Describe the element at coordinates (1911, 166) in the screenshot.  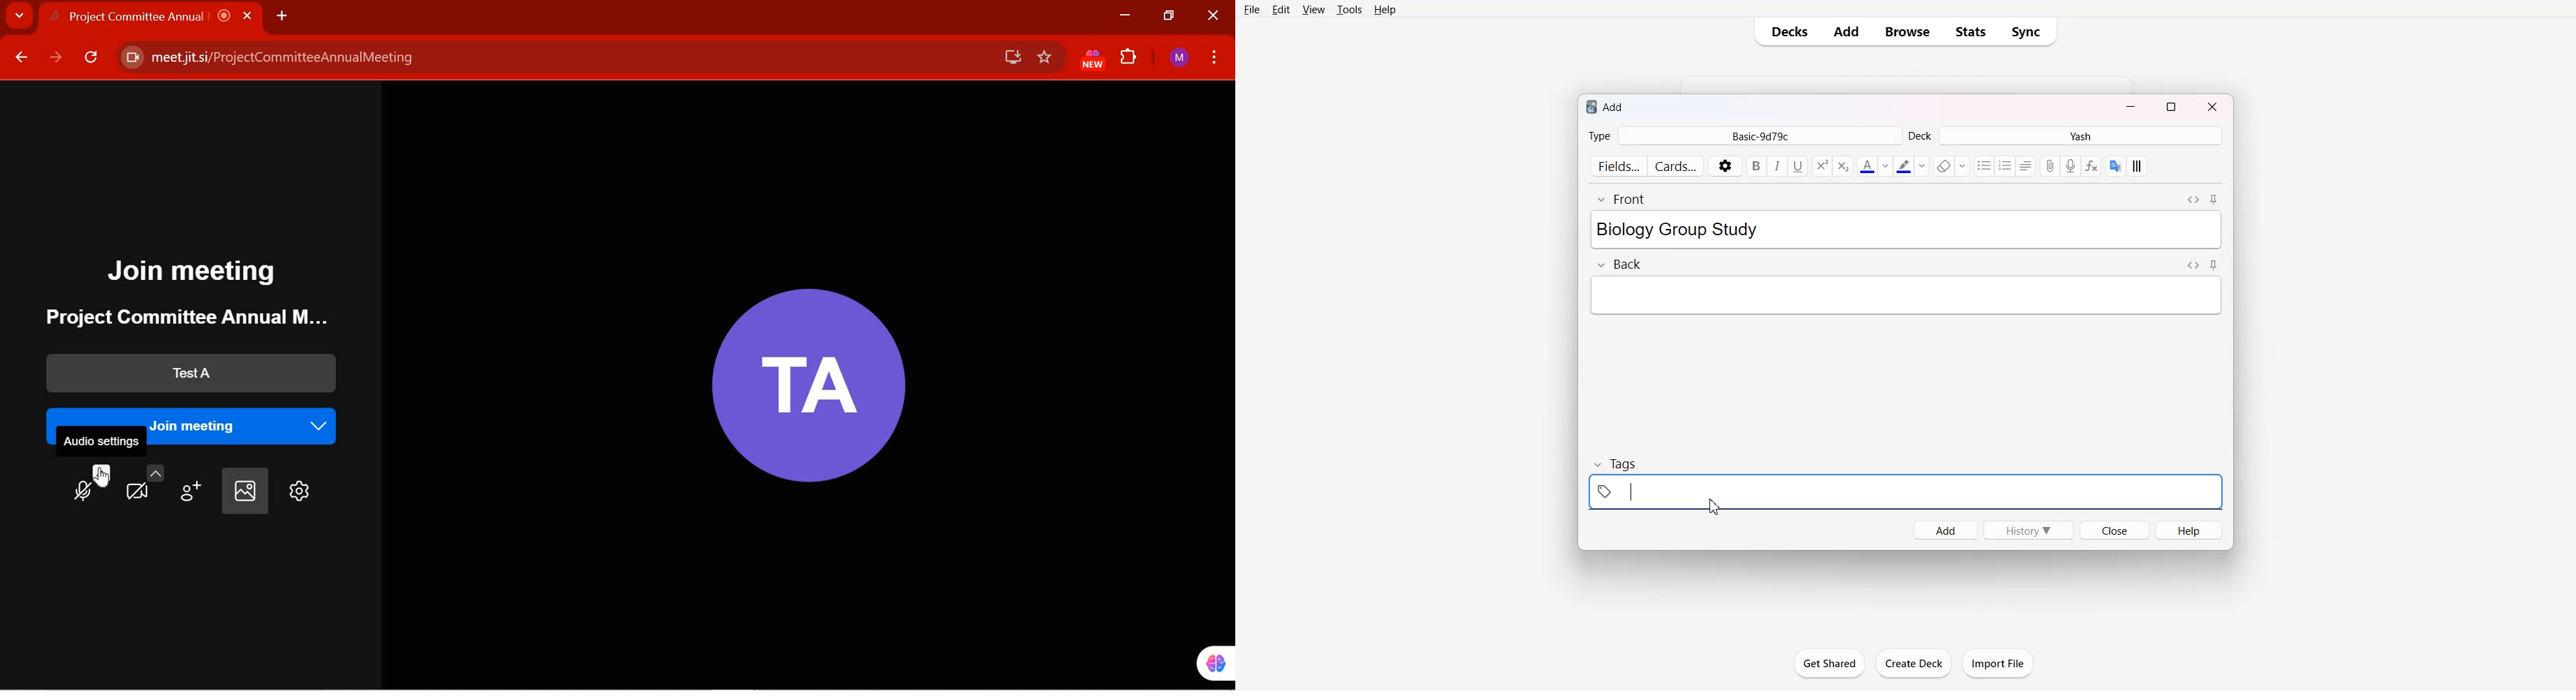
I see `Highlight Text Color` at that location.